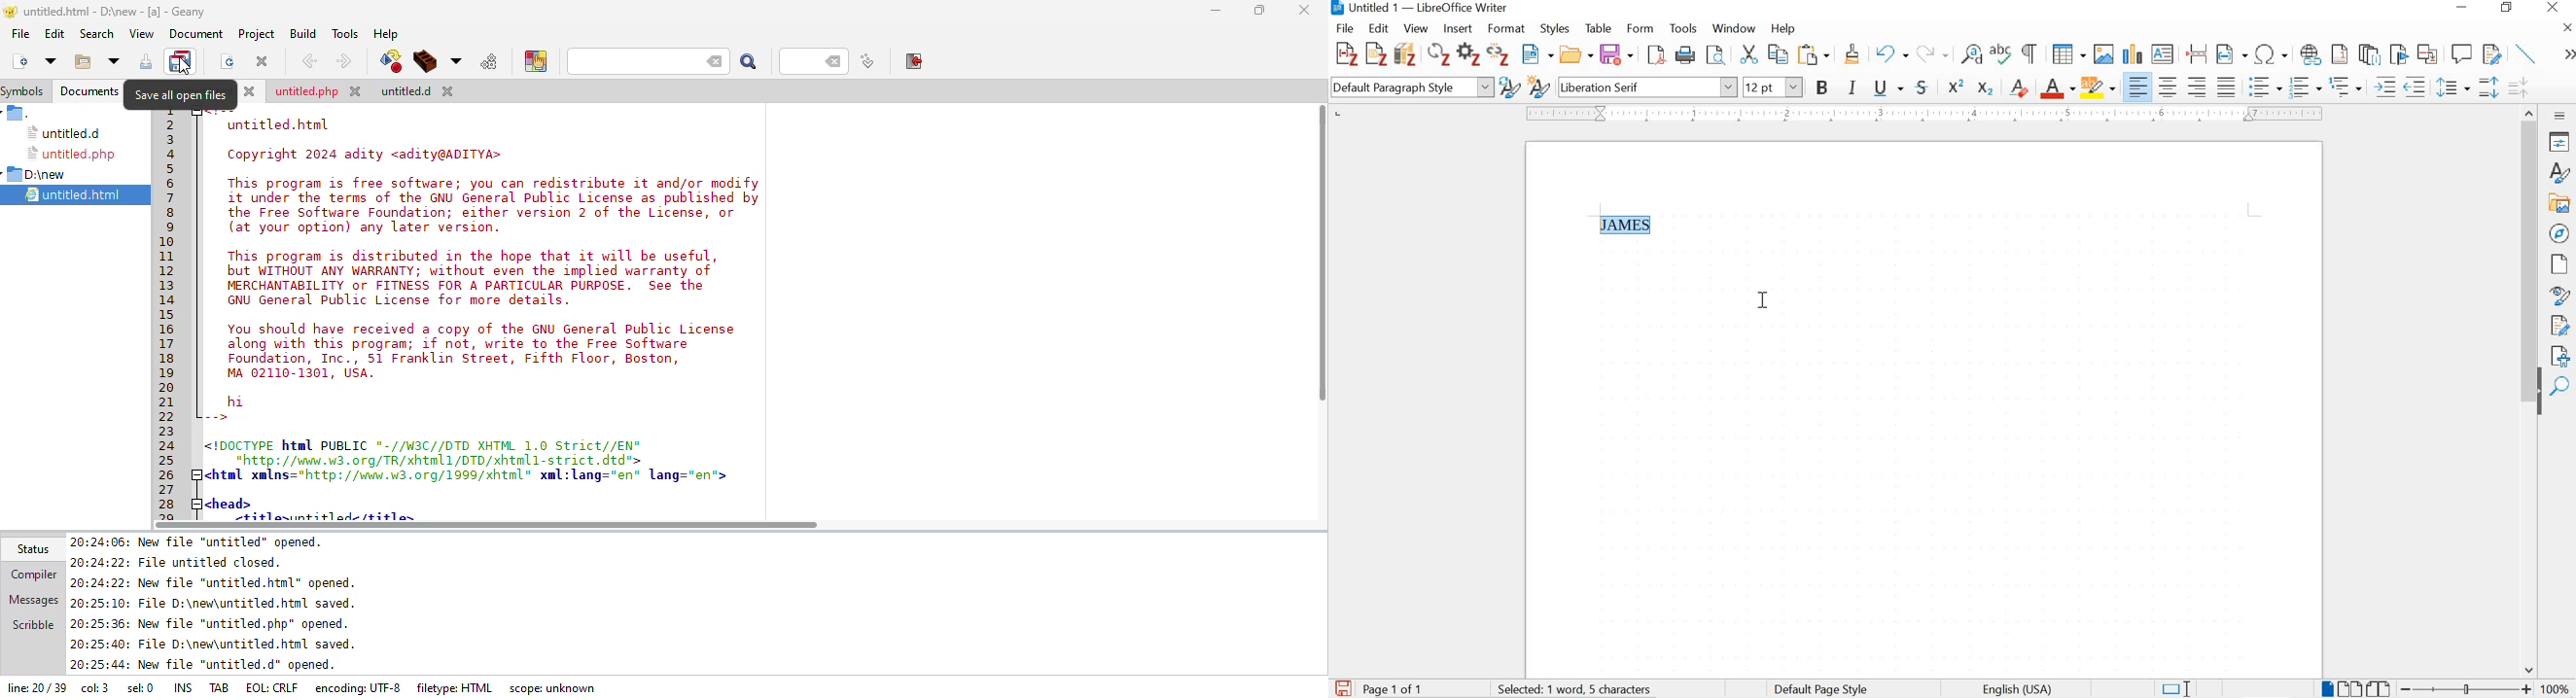 Image resolution: width=2576 pixels, height=700 pixels. Describe the element at coordinates (2452, 88) in the screenshot. I see `set line spacing` at that location.